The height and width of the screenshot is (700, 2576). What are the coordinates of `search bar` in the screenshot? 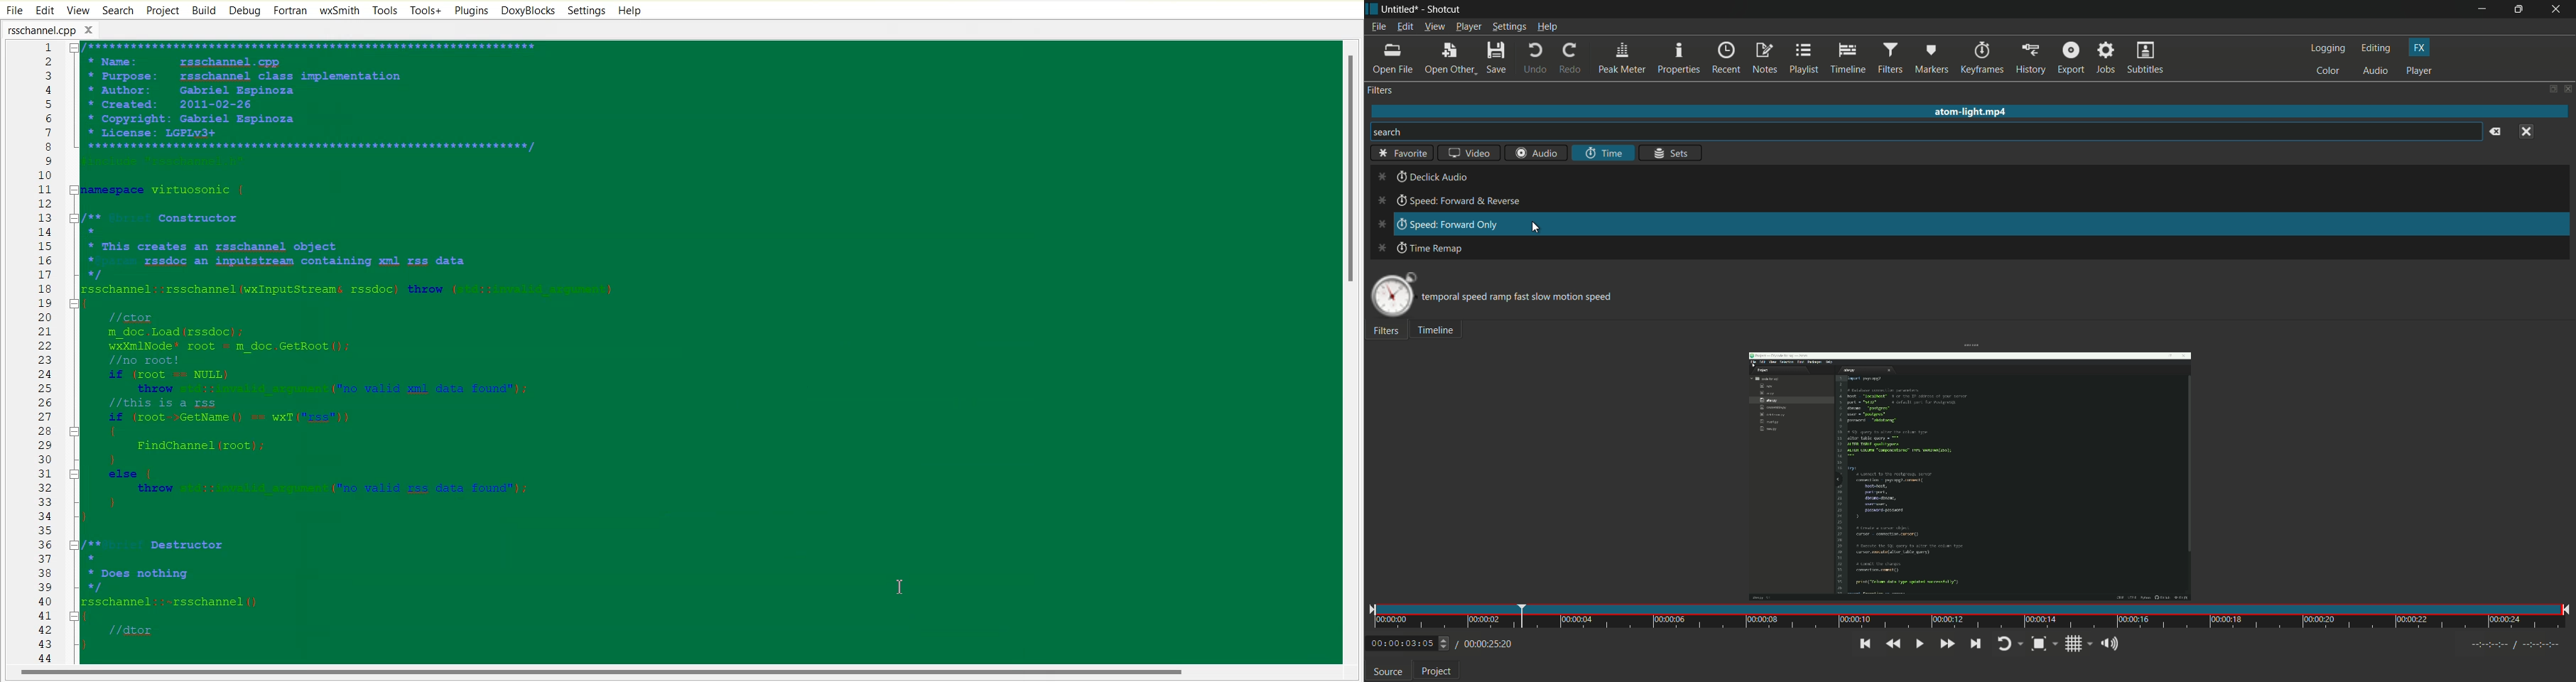 It's located at (1927, 131).